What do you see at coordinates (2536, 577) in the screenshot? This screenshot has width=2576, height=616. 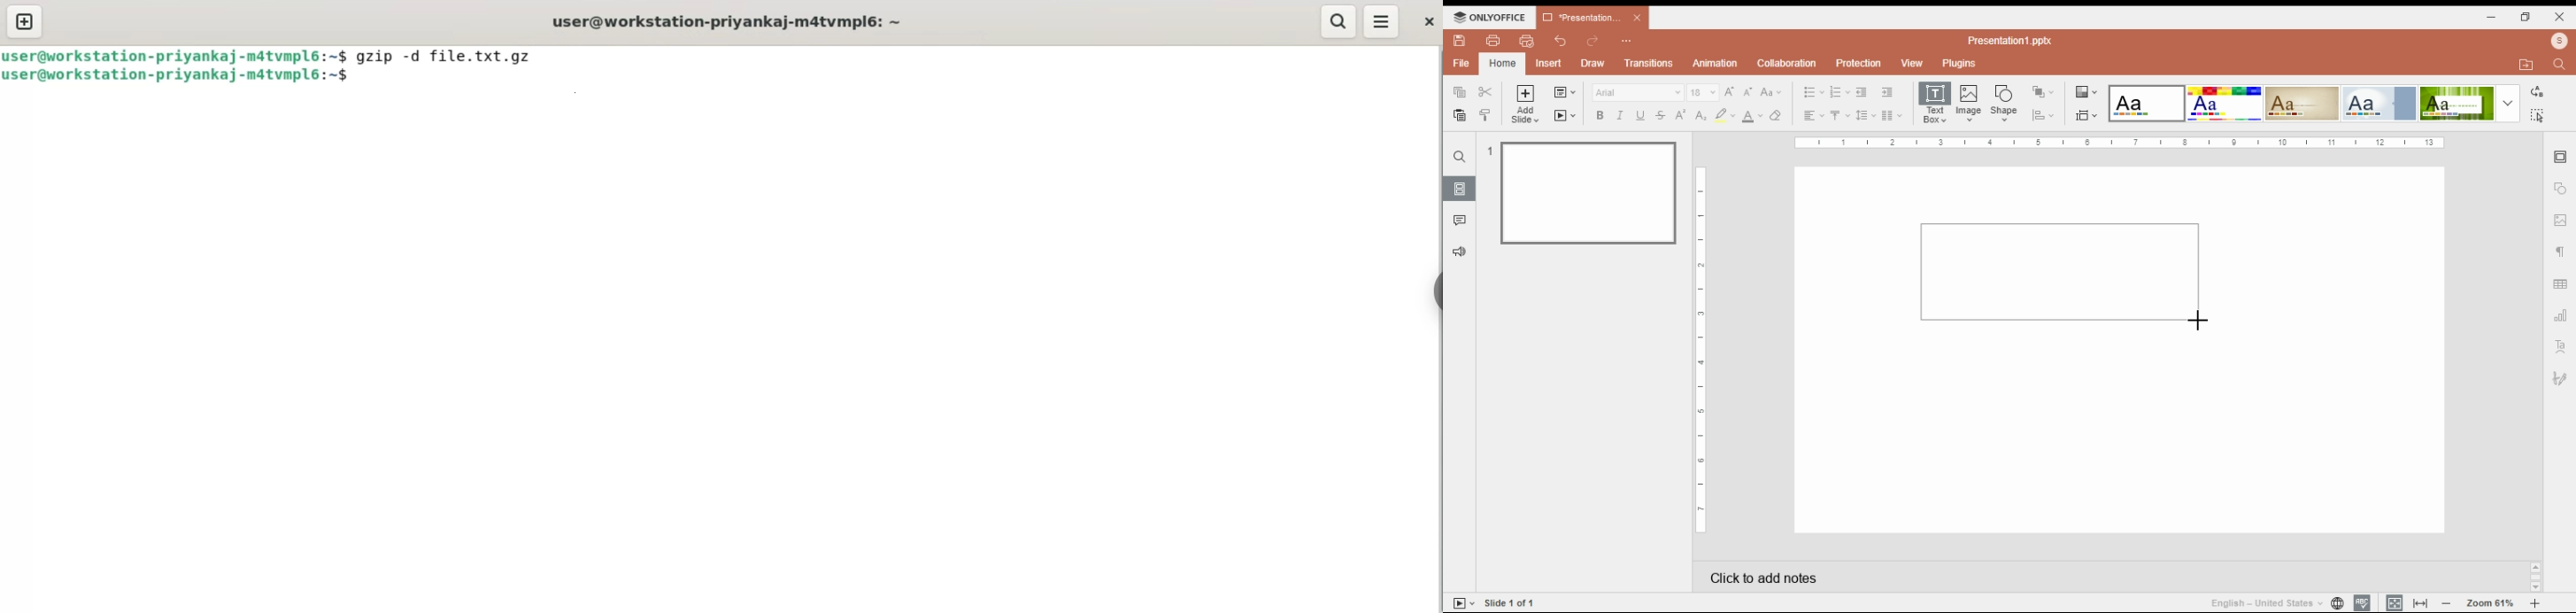 I see `scrollbar` at bounding box center [2536, 577].